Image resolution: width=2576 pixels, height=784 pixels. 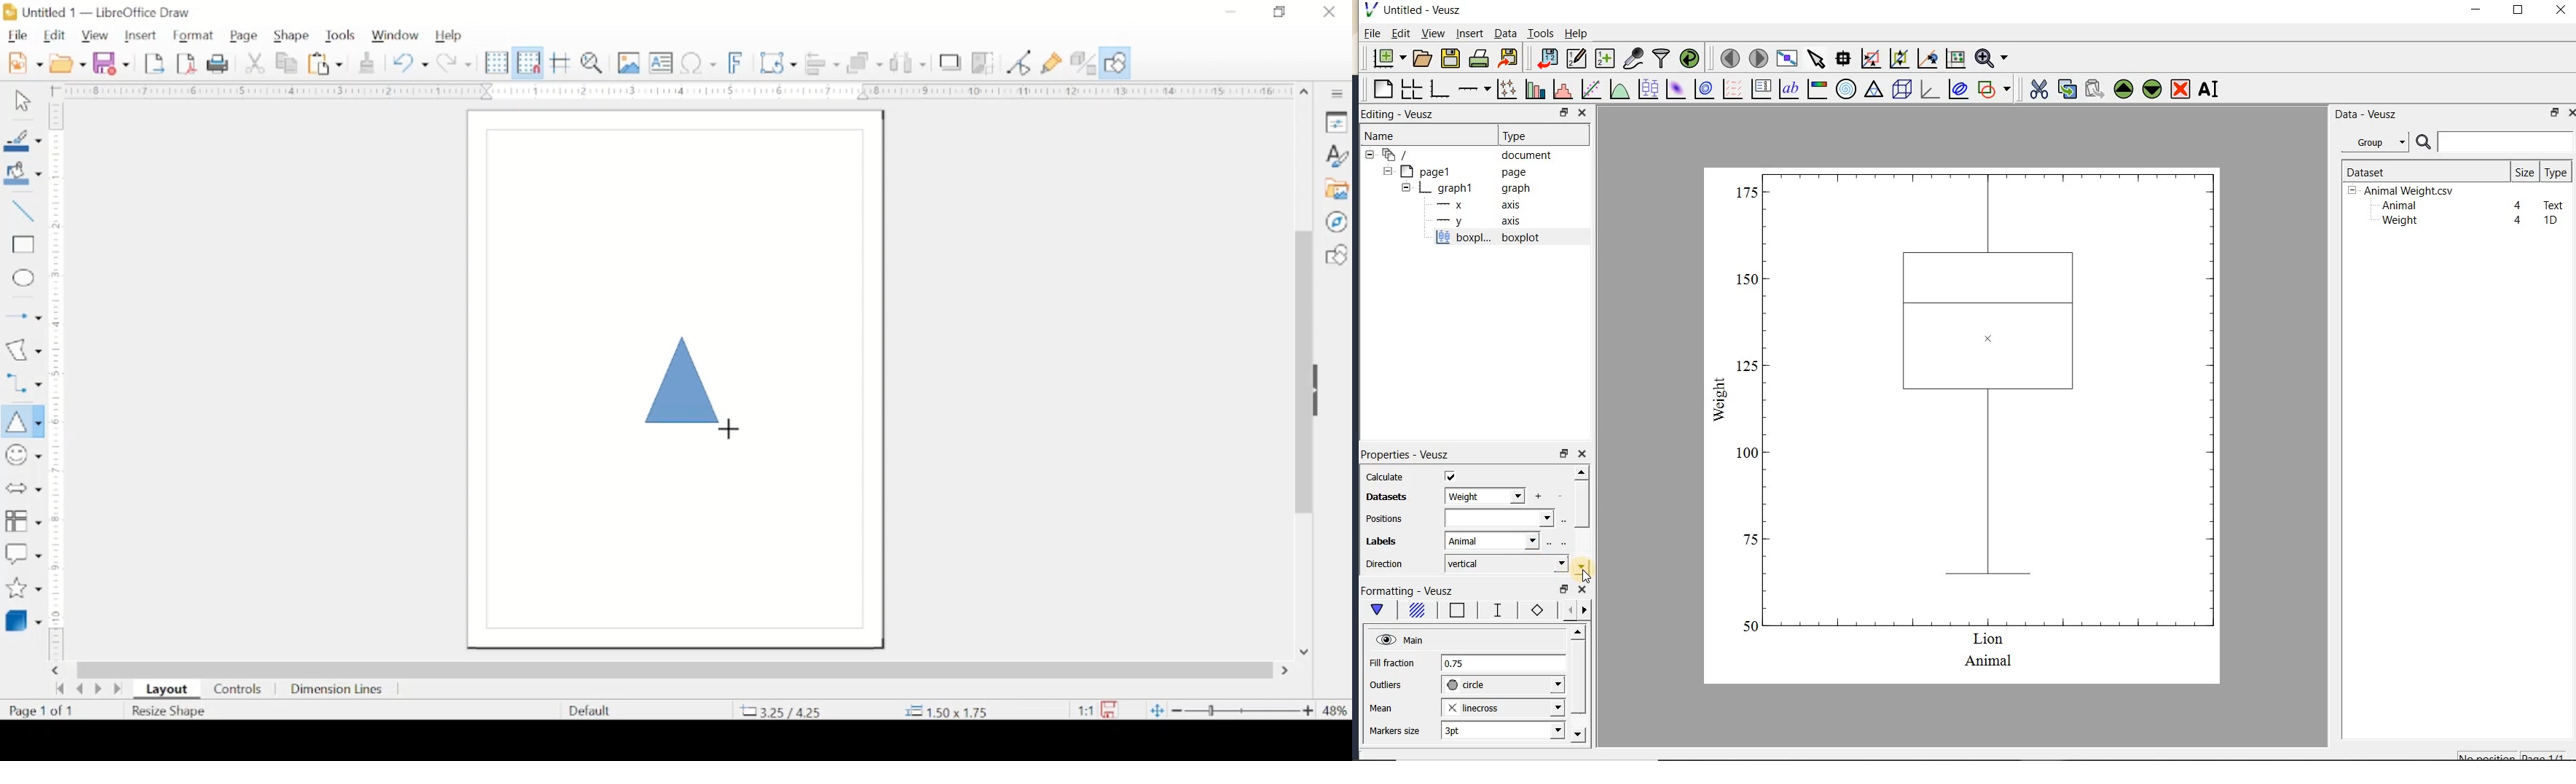 What do you see at coordinates (1727, 57) in the screenshot?
I see `move to the previous page` at bounding box center [1727, 57].